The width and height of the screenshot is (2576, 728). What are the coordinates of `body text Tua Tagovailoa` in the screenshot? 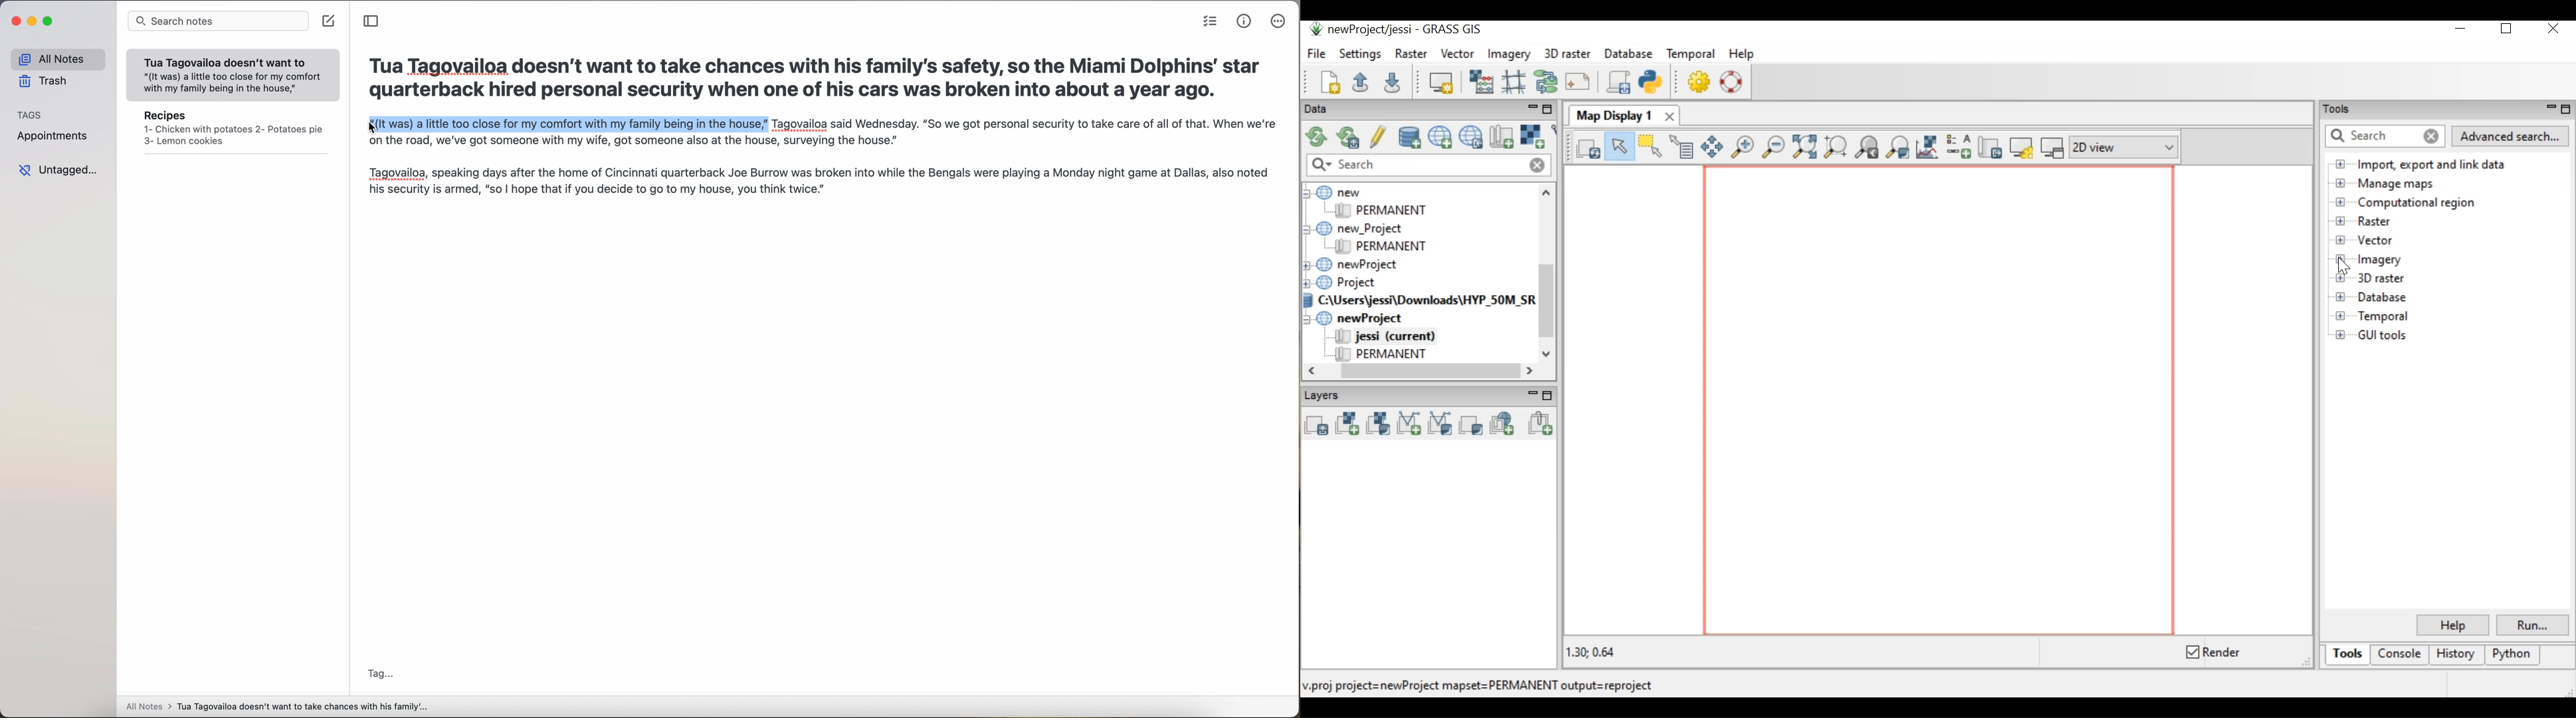 It's located at (1023, 125).